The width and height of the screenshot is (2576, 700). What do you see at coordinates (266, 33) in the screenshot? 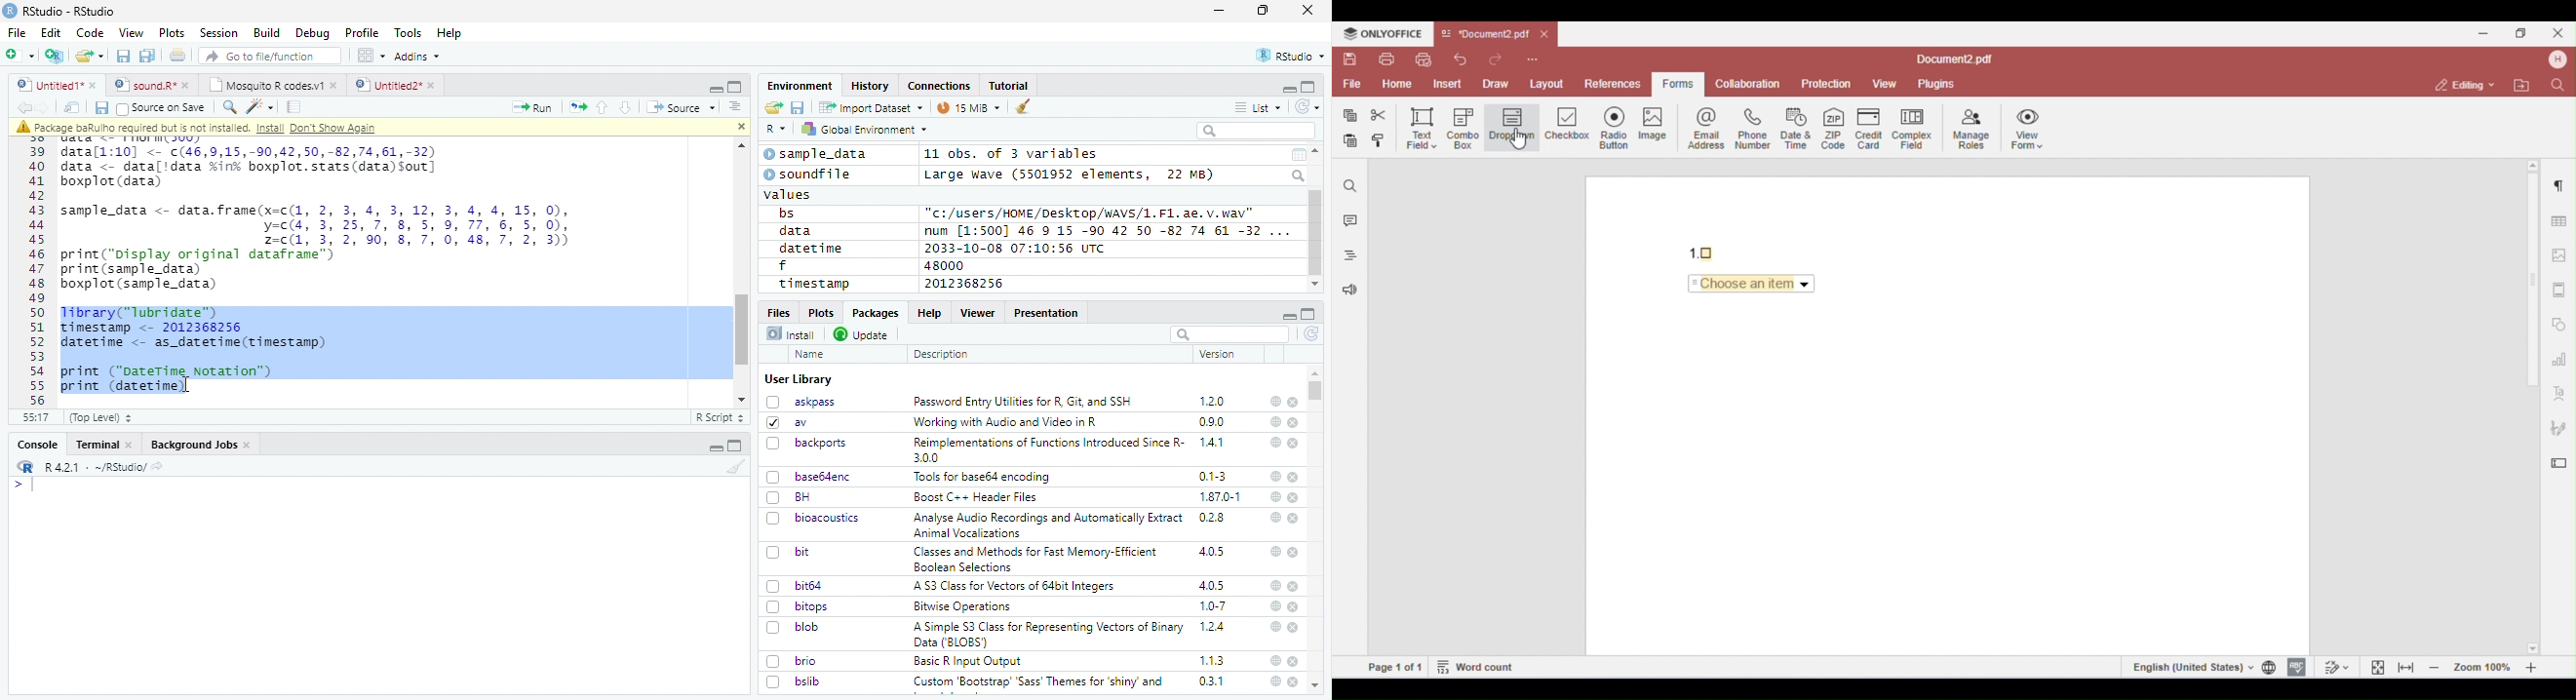
I see `Build` at bounding box center [266, 33].